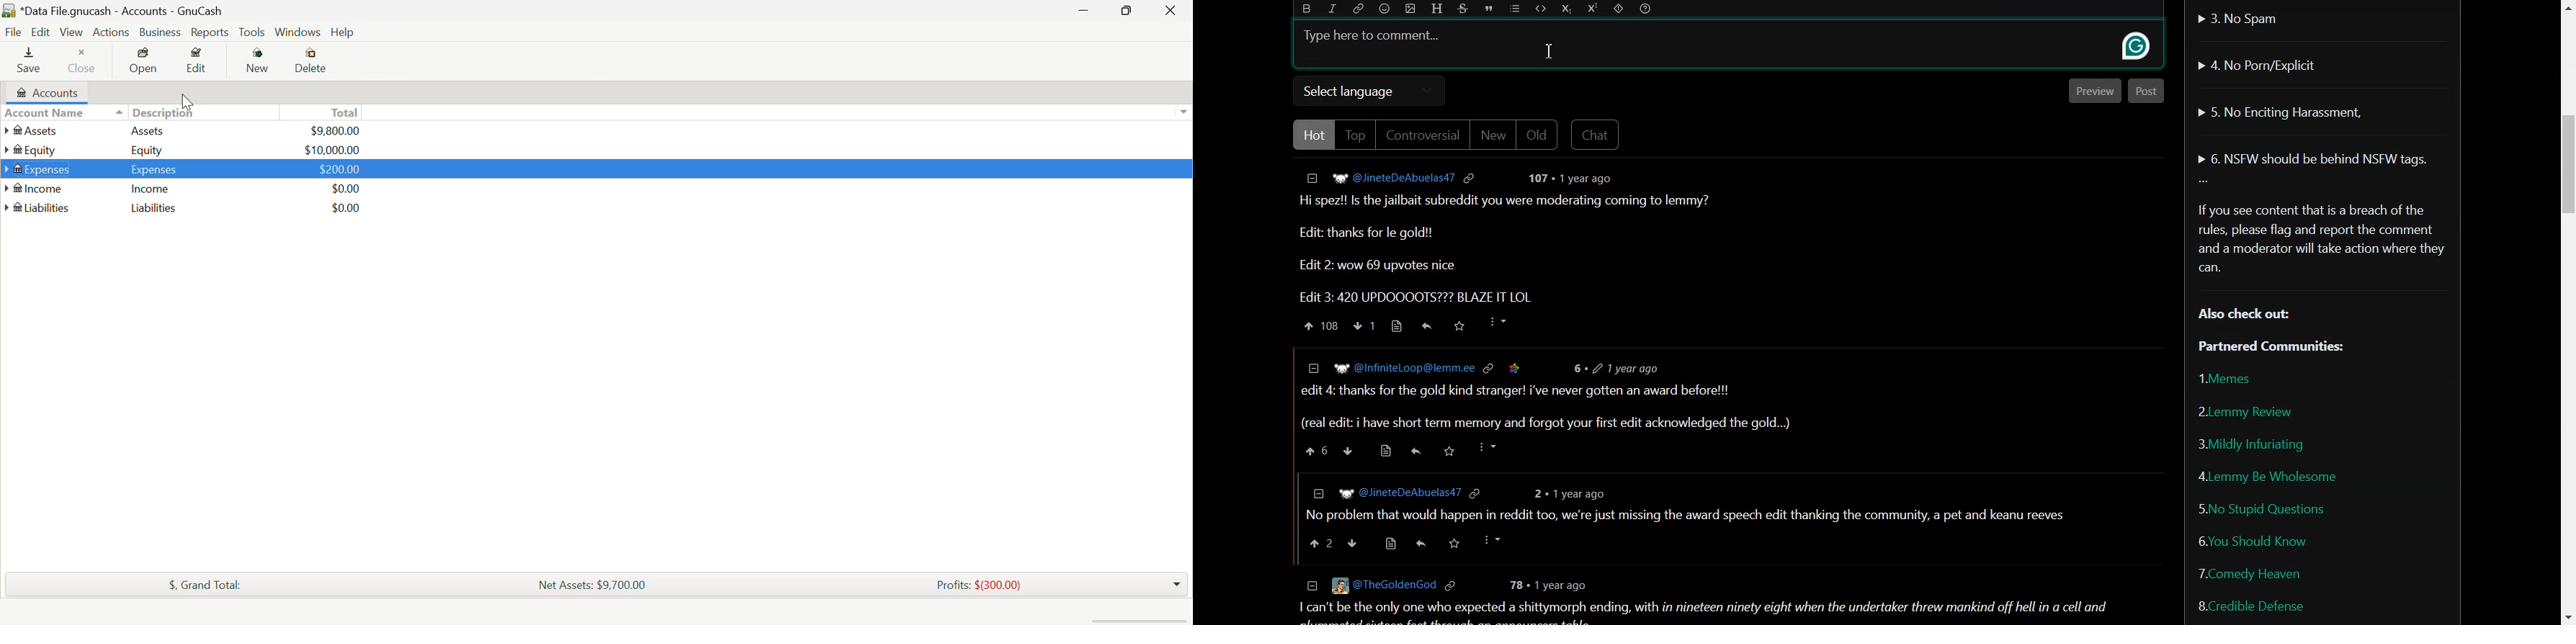 The width and height of the screenshot is (2576, 644). I want to click on Descriptions, so click(163, 113).